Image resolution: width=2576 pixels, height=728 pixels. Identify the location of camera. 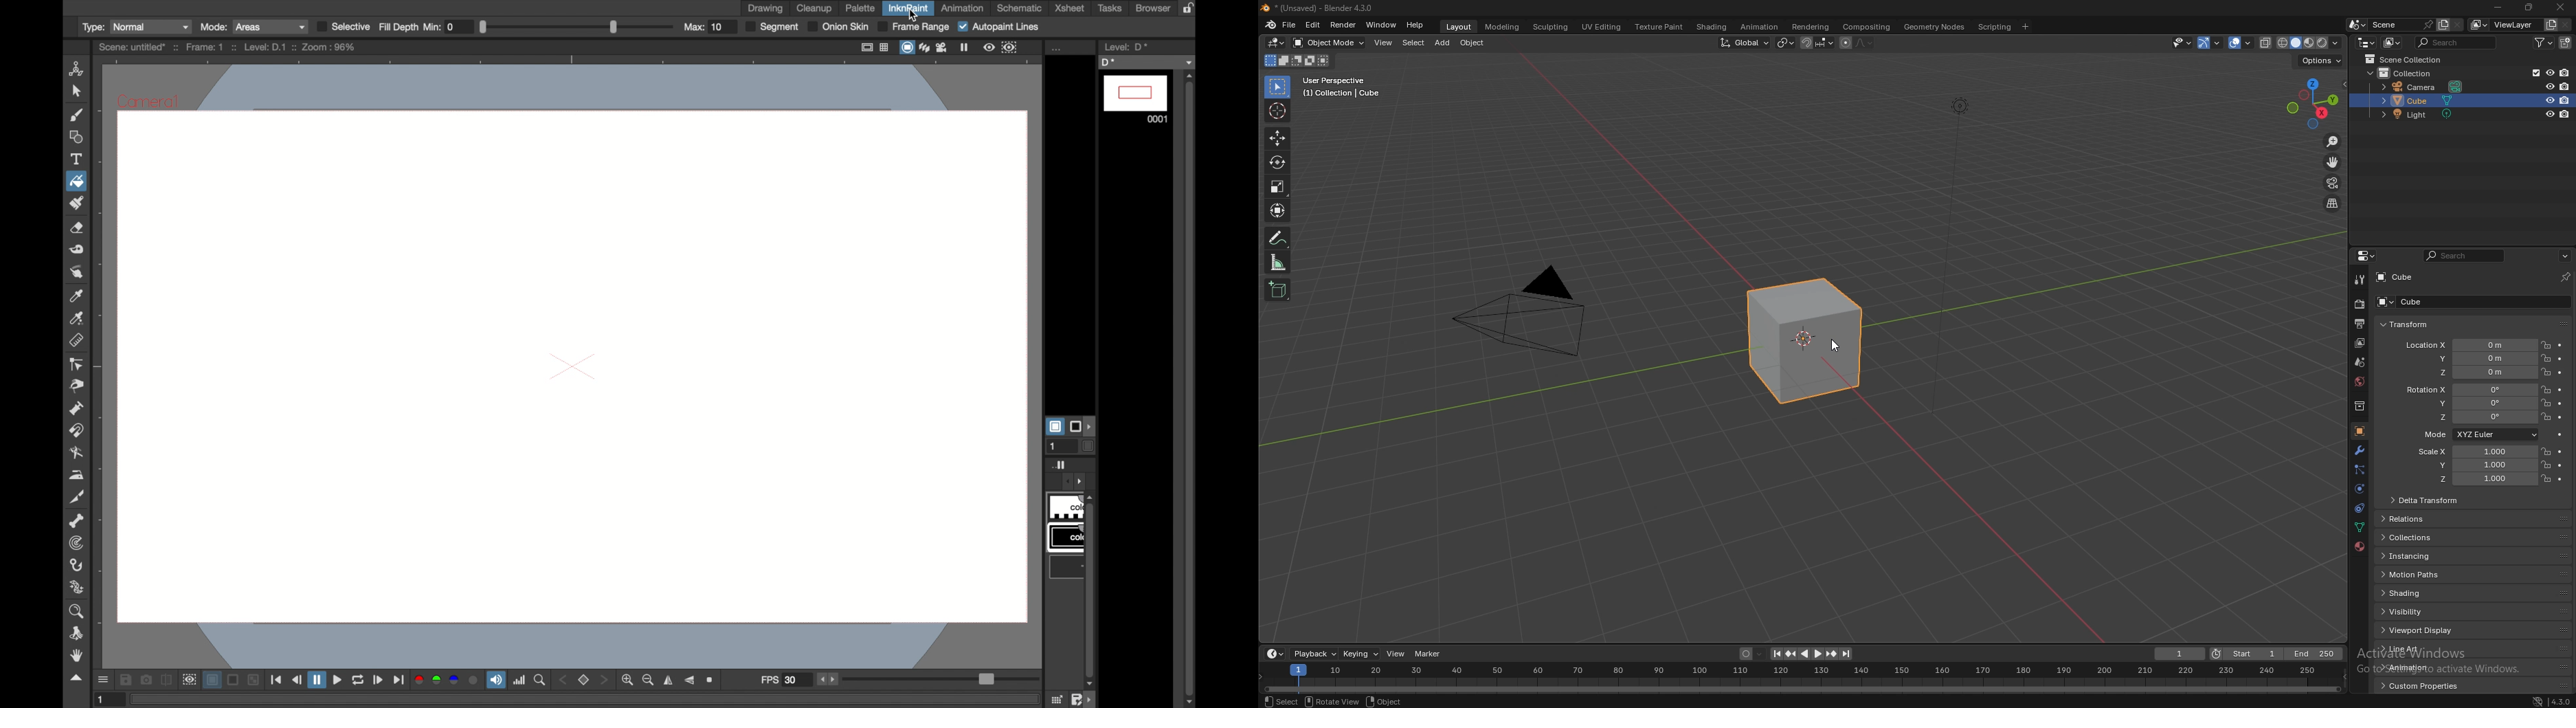
(2423, 86).